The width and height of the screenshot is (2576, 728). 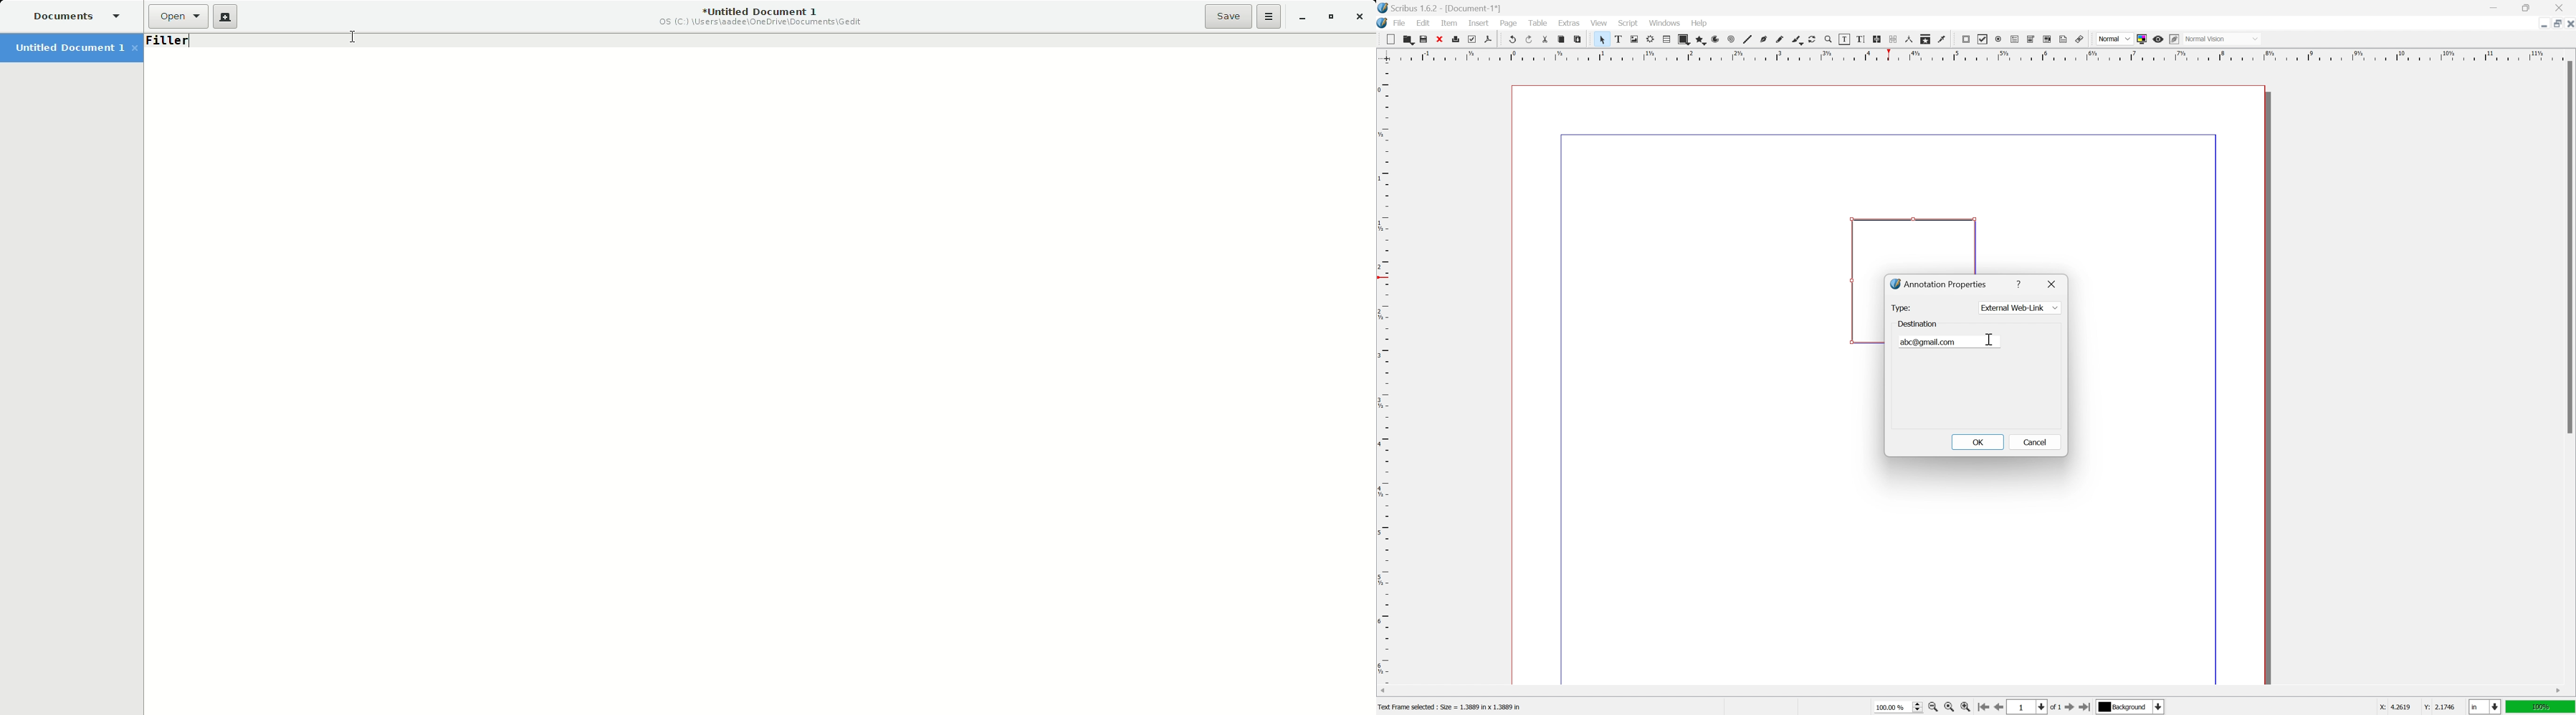 What do you see at coordinates (1903, 308) in the screenshot?
I see `type:` at bounding box center [1903, 308].